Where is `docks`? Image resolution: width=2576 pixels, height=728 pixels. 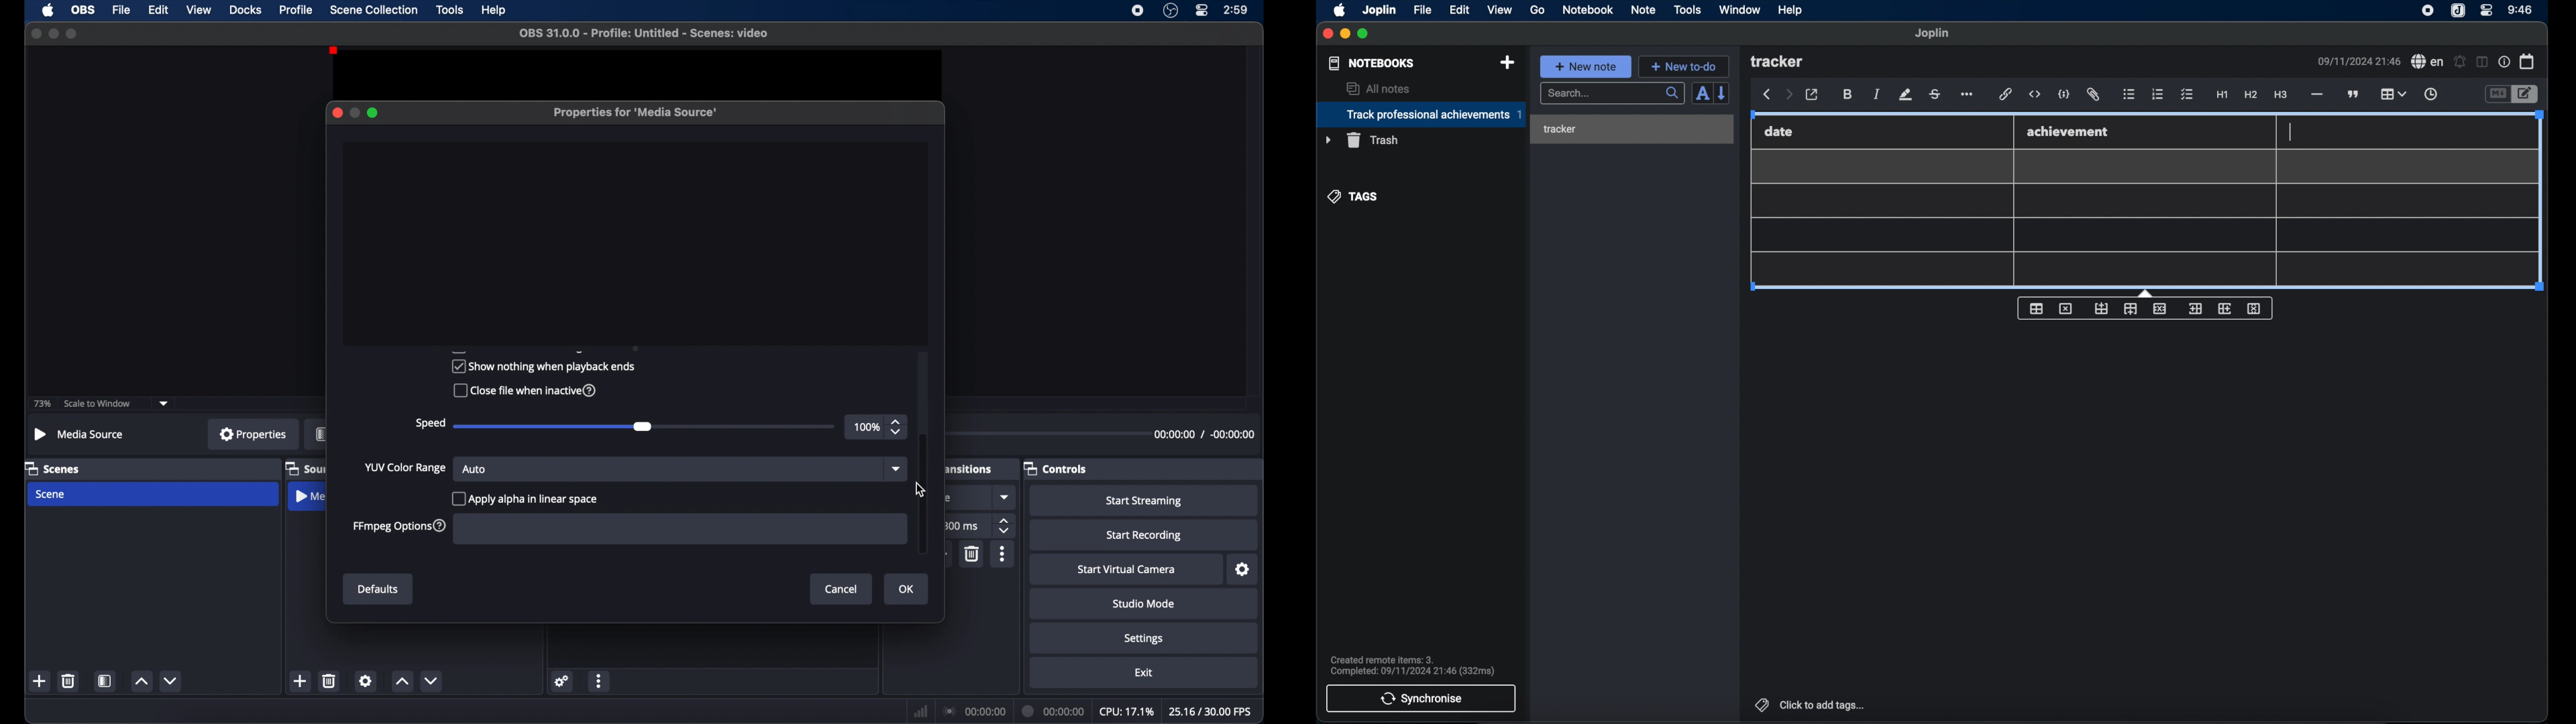 docks is located at coordinates (246, 11).